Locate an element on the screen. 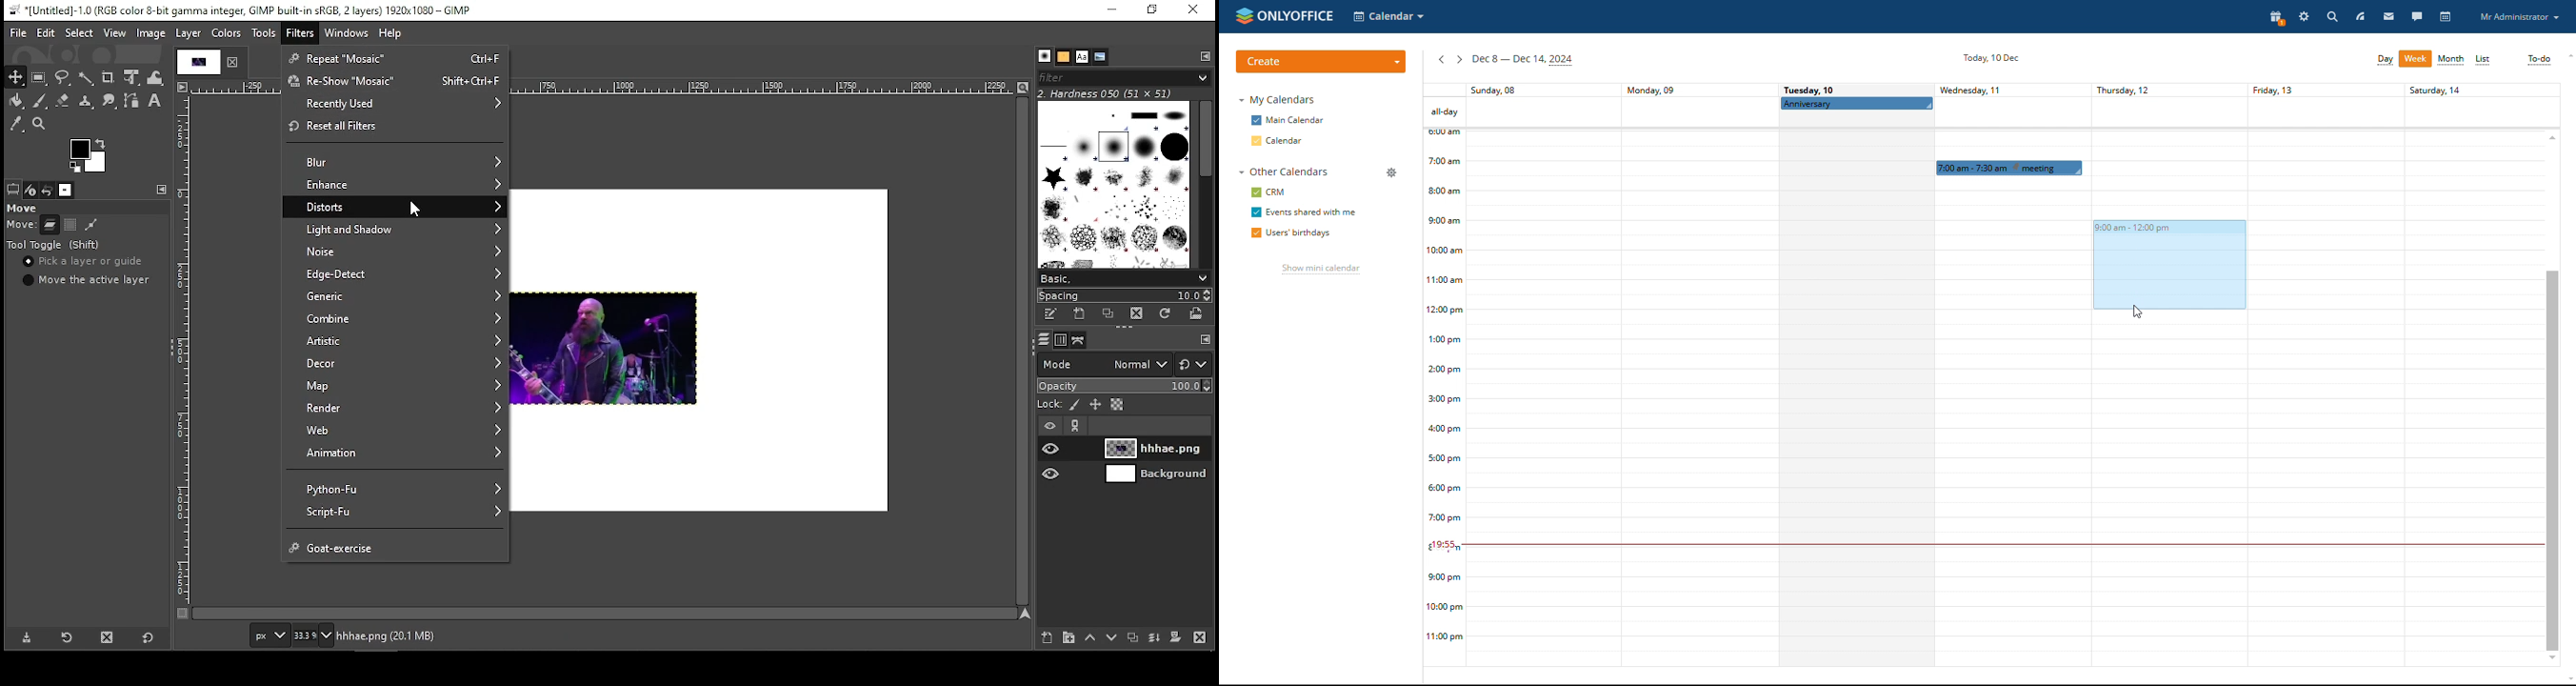  crop  tool is located at coordinates (109, 78).